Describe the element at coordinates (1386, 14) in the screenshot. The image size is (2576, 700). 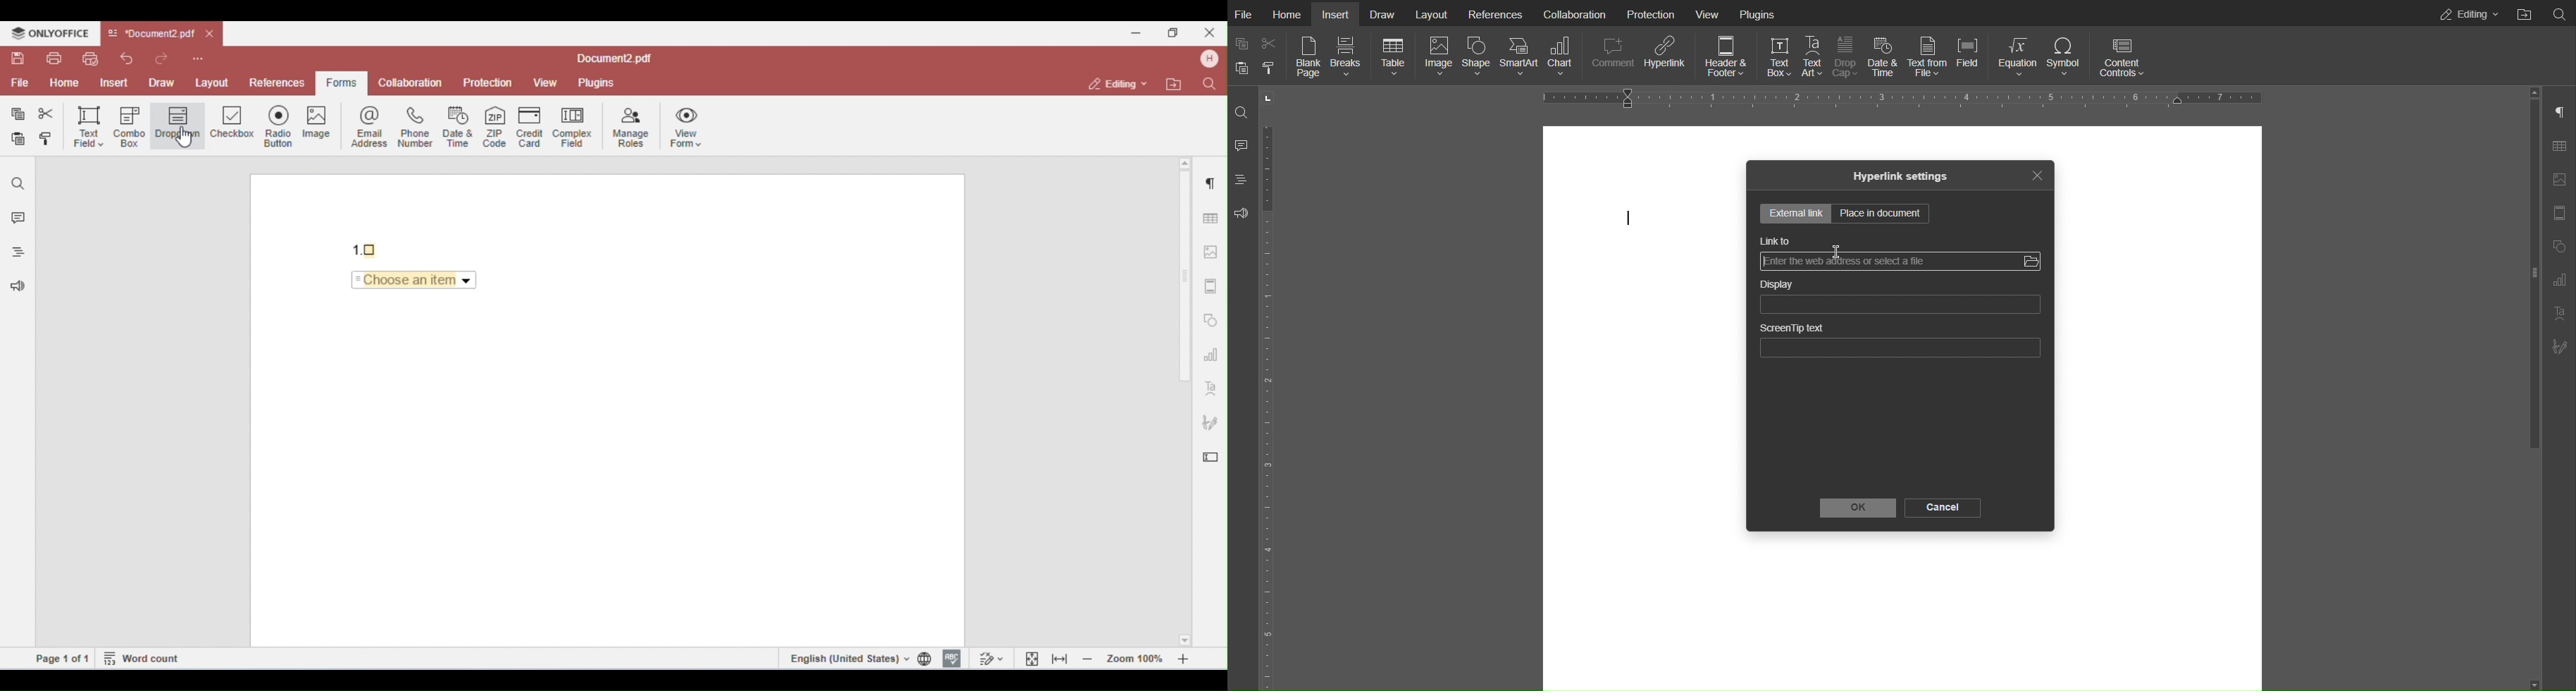
I see `Draw` at that location.